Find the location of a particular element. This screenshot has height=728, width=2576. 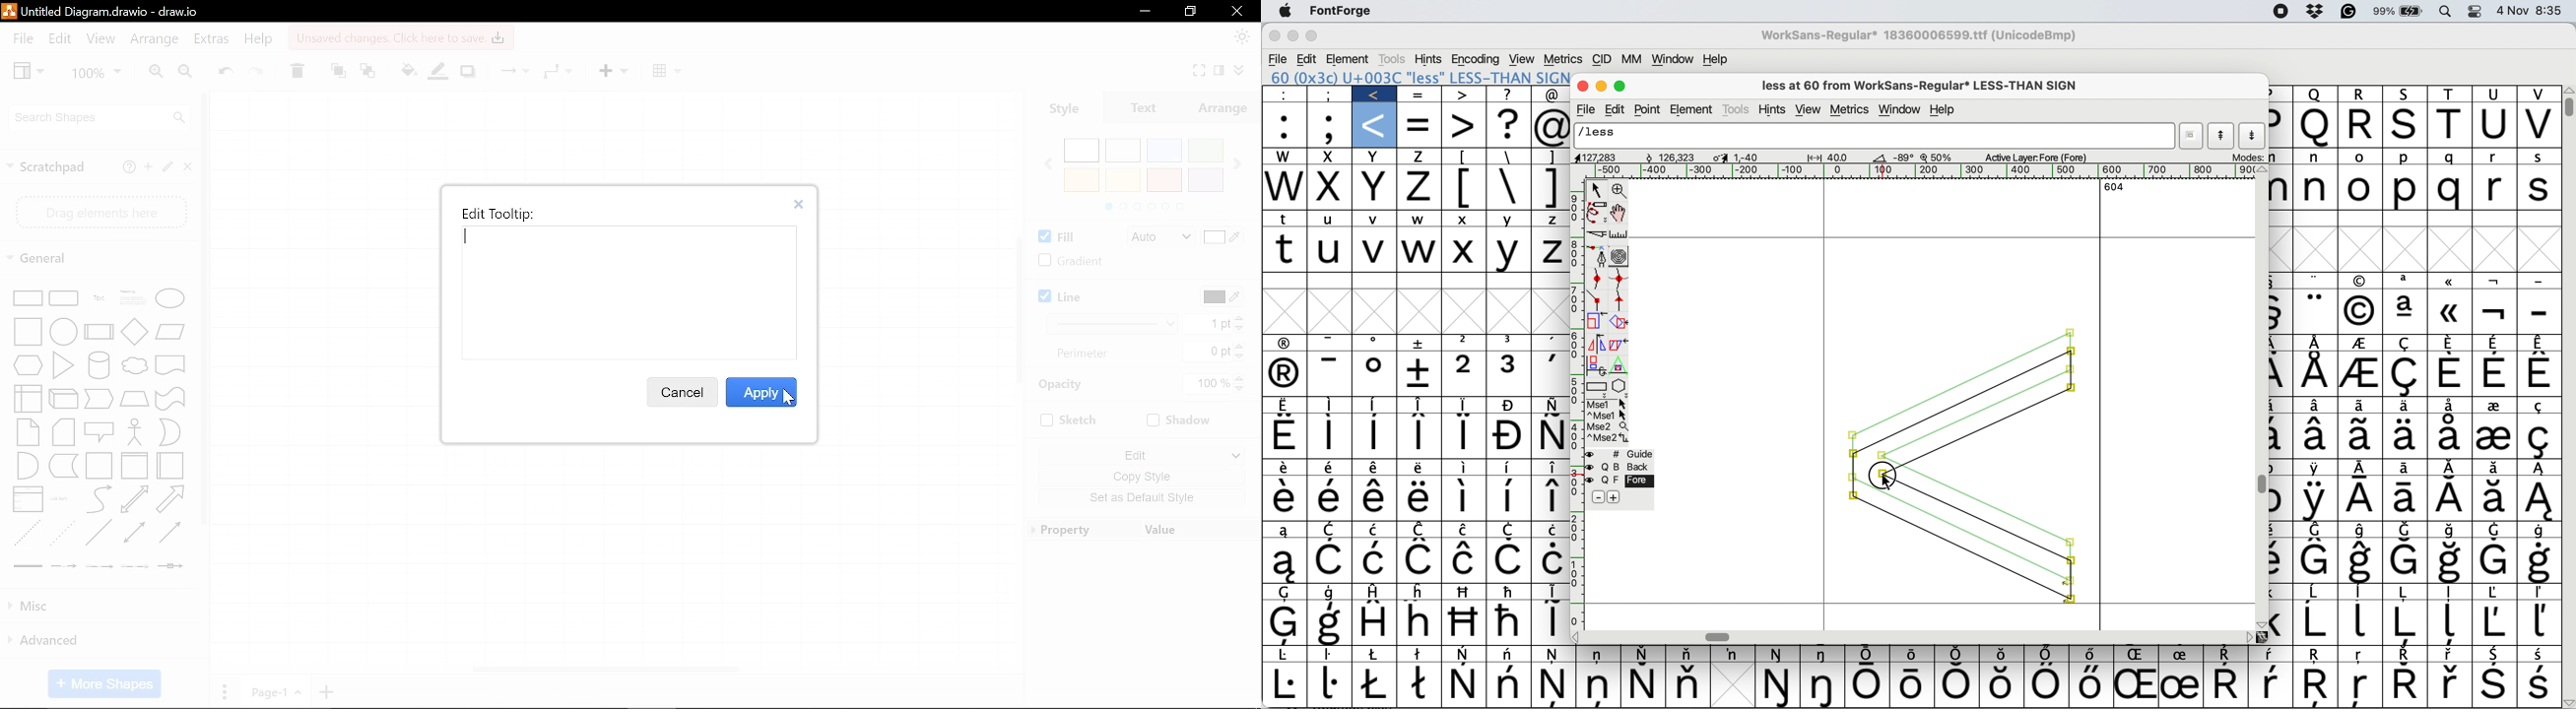

close is located at coordinates (795, 205).